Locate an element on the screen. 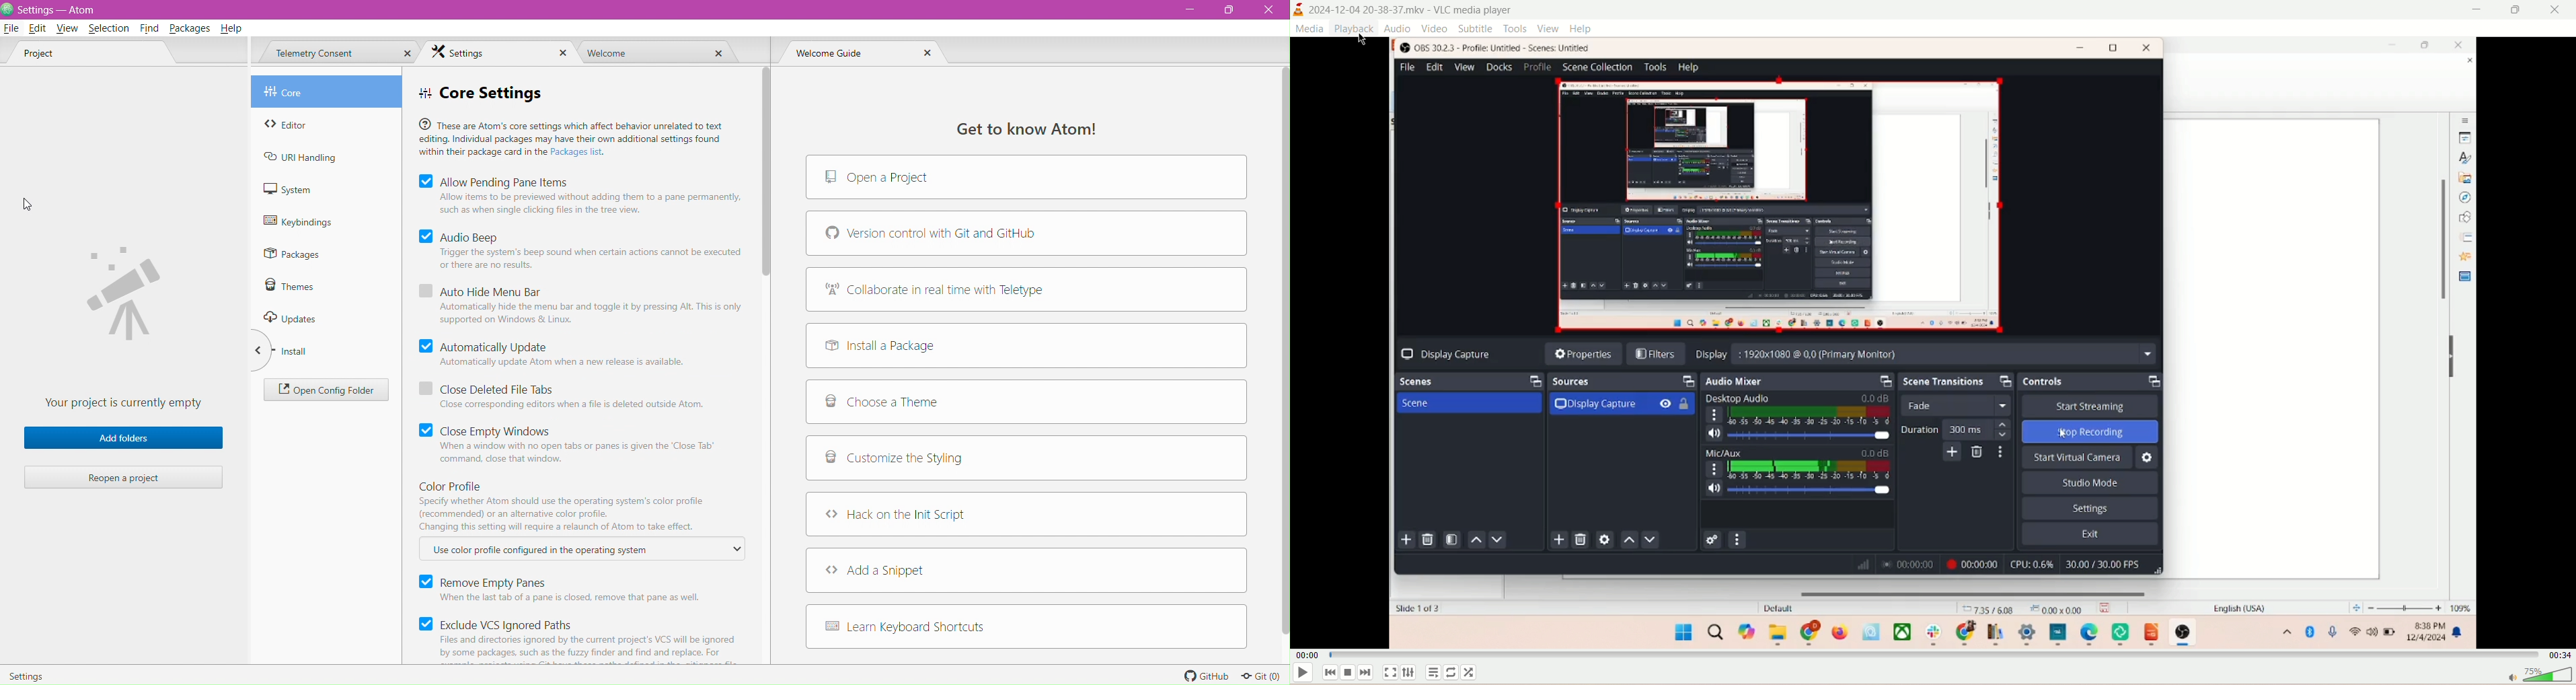 The width and height of the screenshot is (2576, 700). Telemetry consent is located at coordinates (315, 54).